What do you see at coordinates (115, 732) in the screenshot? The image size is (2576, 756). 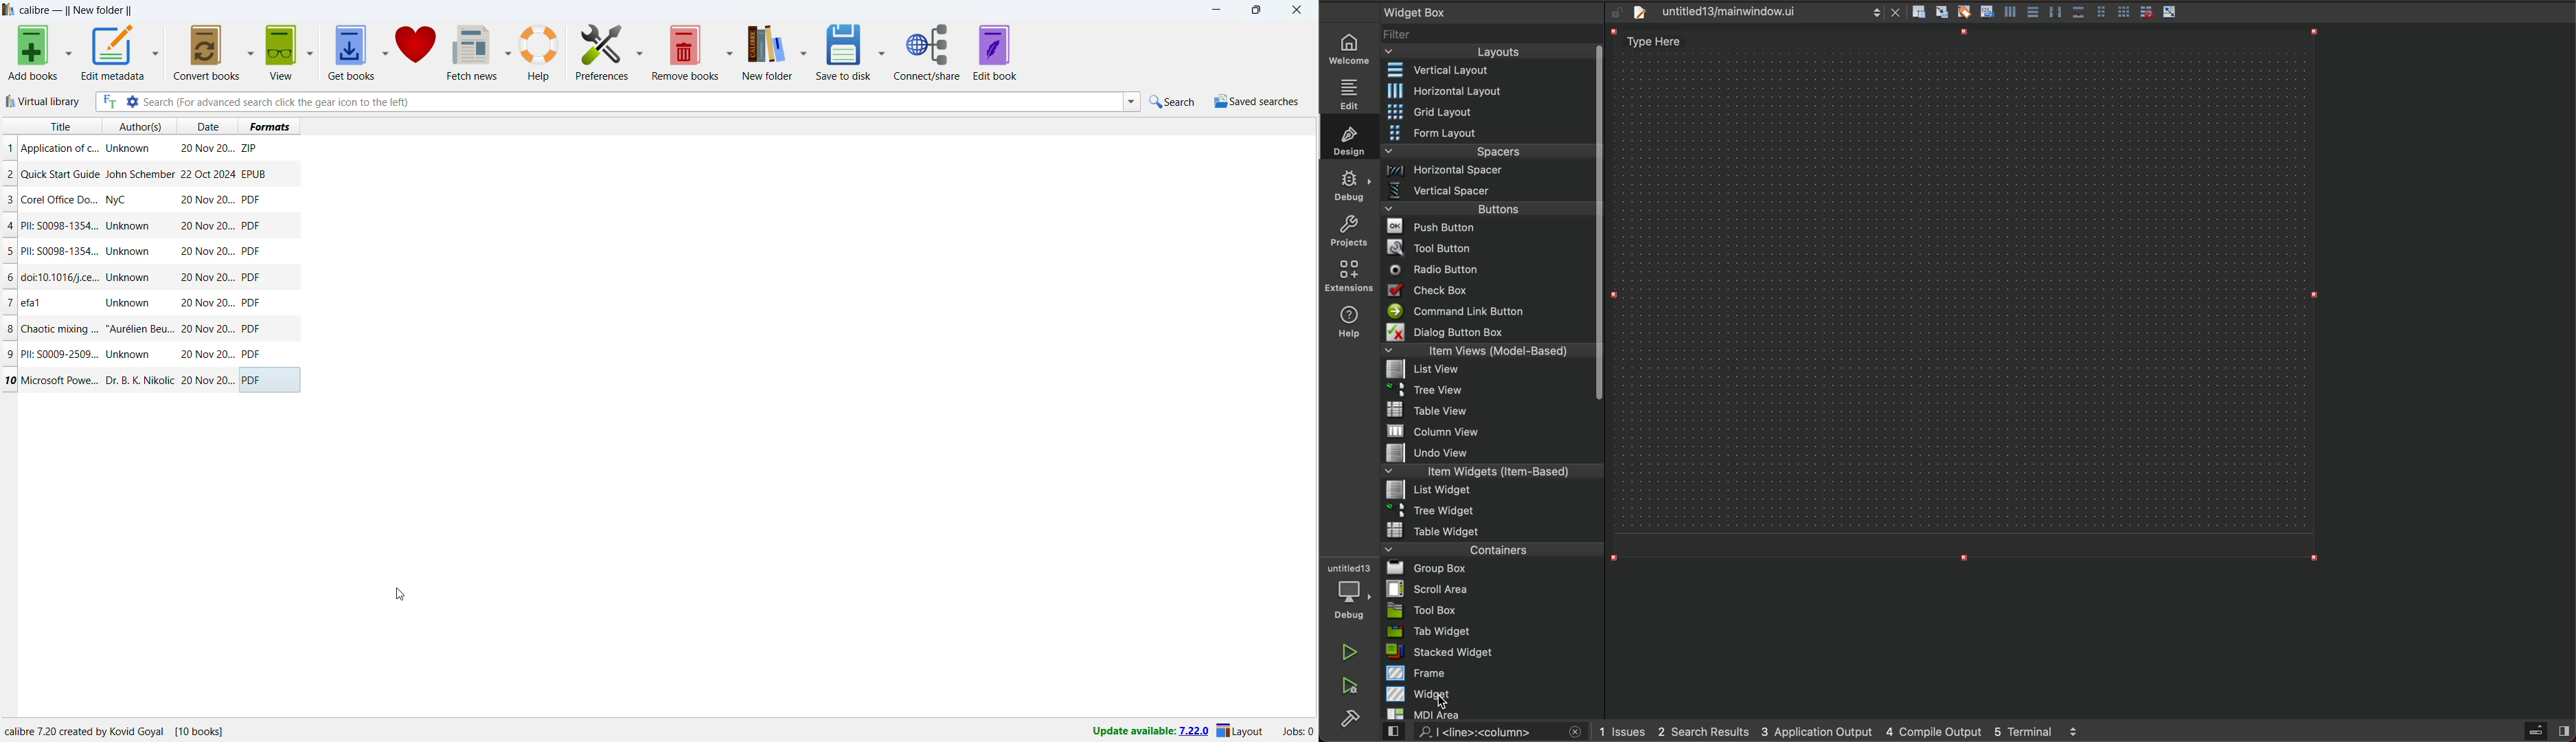 I see `calibre 7.20 created by Kovid Goyal [10 books]` at bounding box center [115, 732].